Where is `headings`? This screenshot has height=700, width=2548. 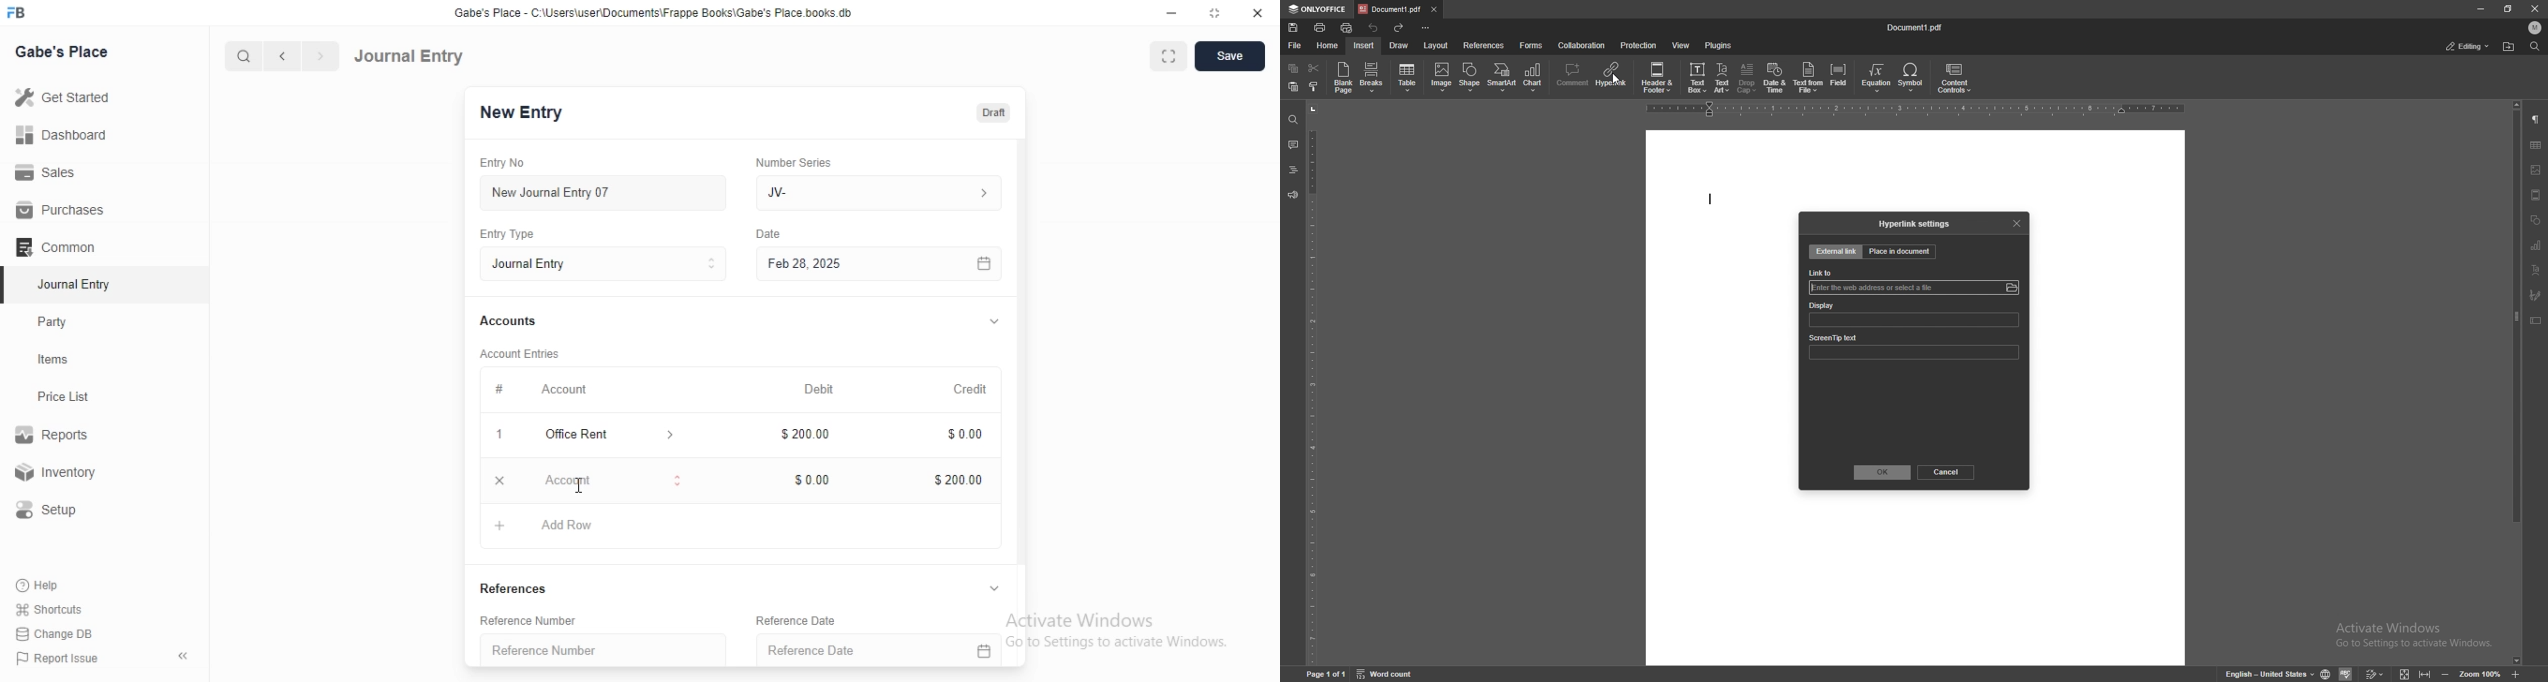 headings is located at coordinates (1293, 170).